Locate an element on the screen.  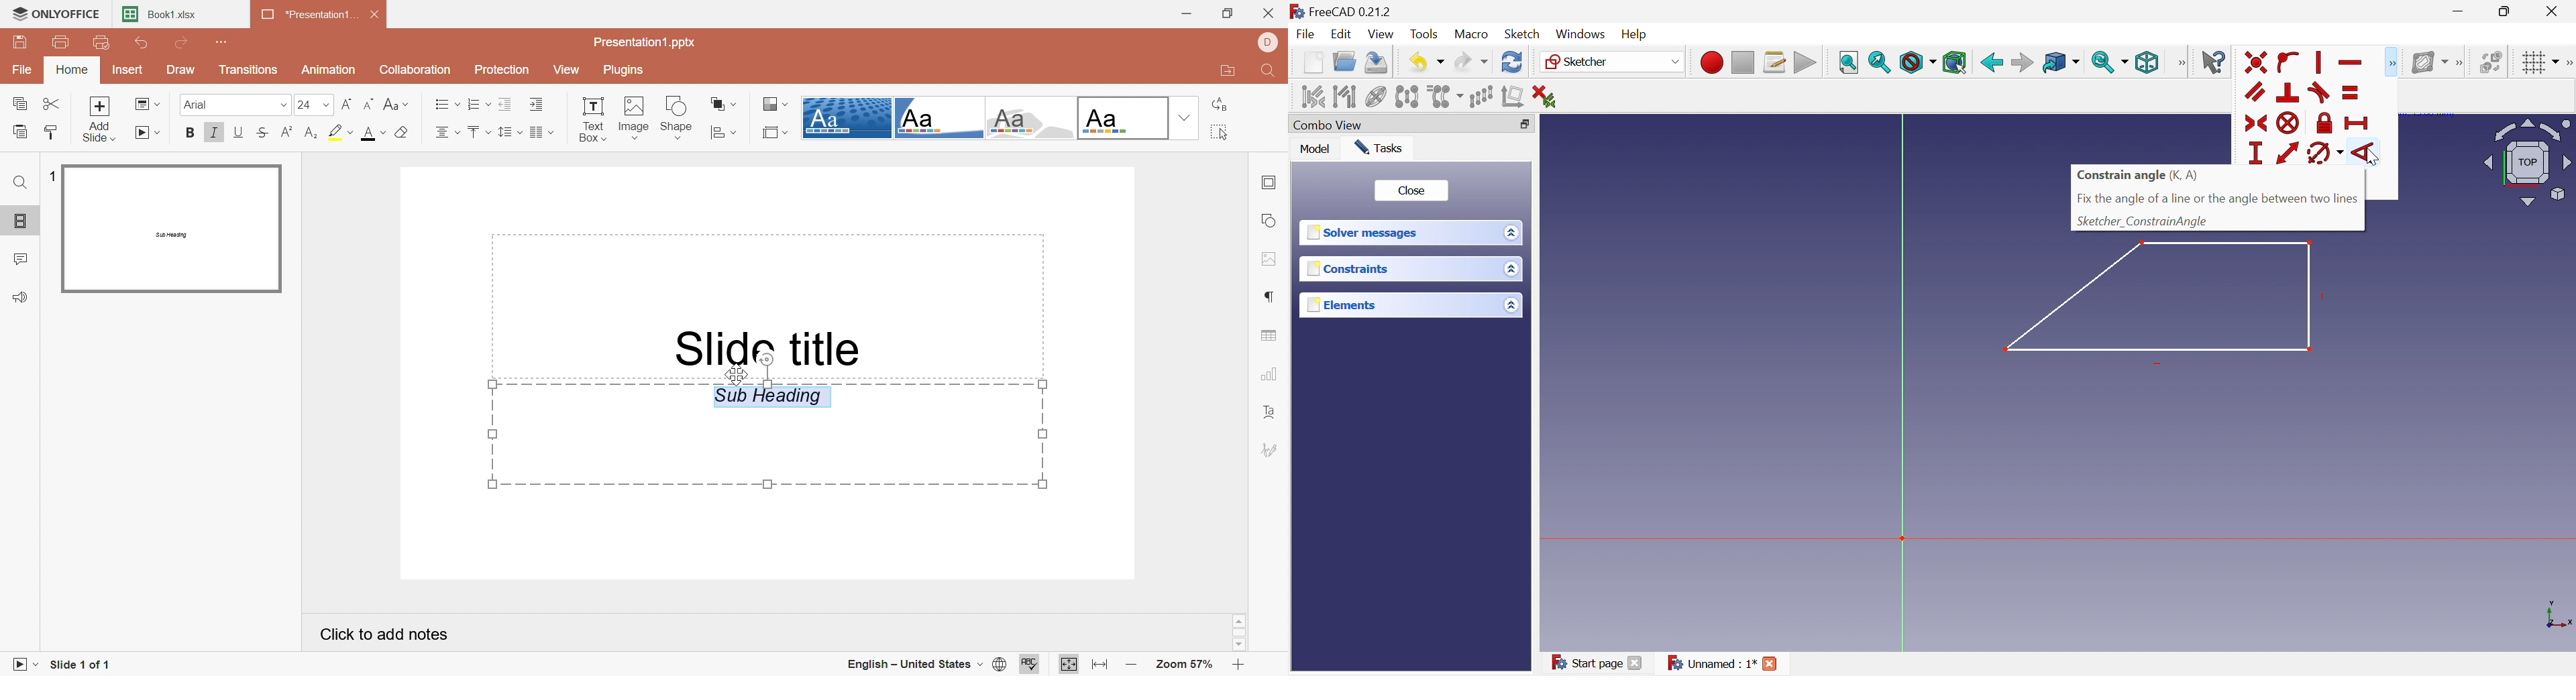
Find is located at coordinates (1273, 72).